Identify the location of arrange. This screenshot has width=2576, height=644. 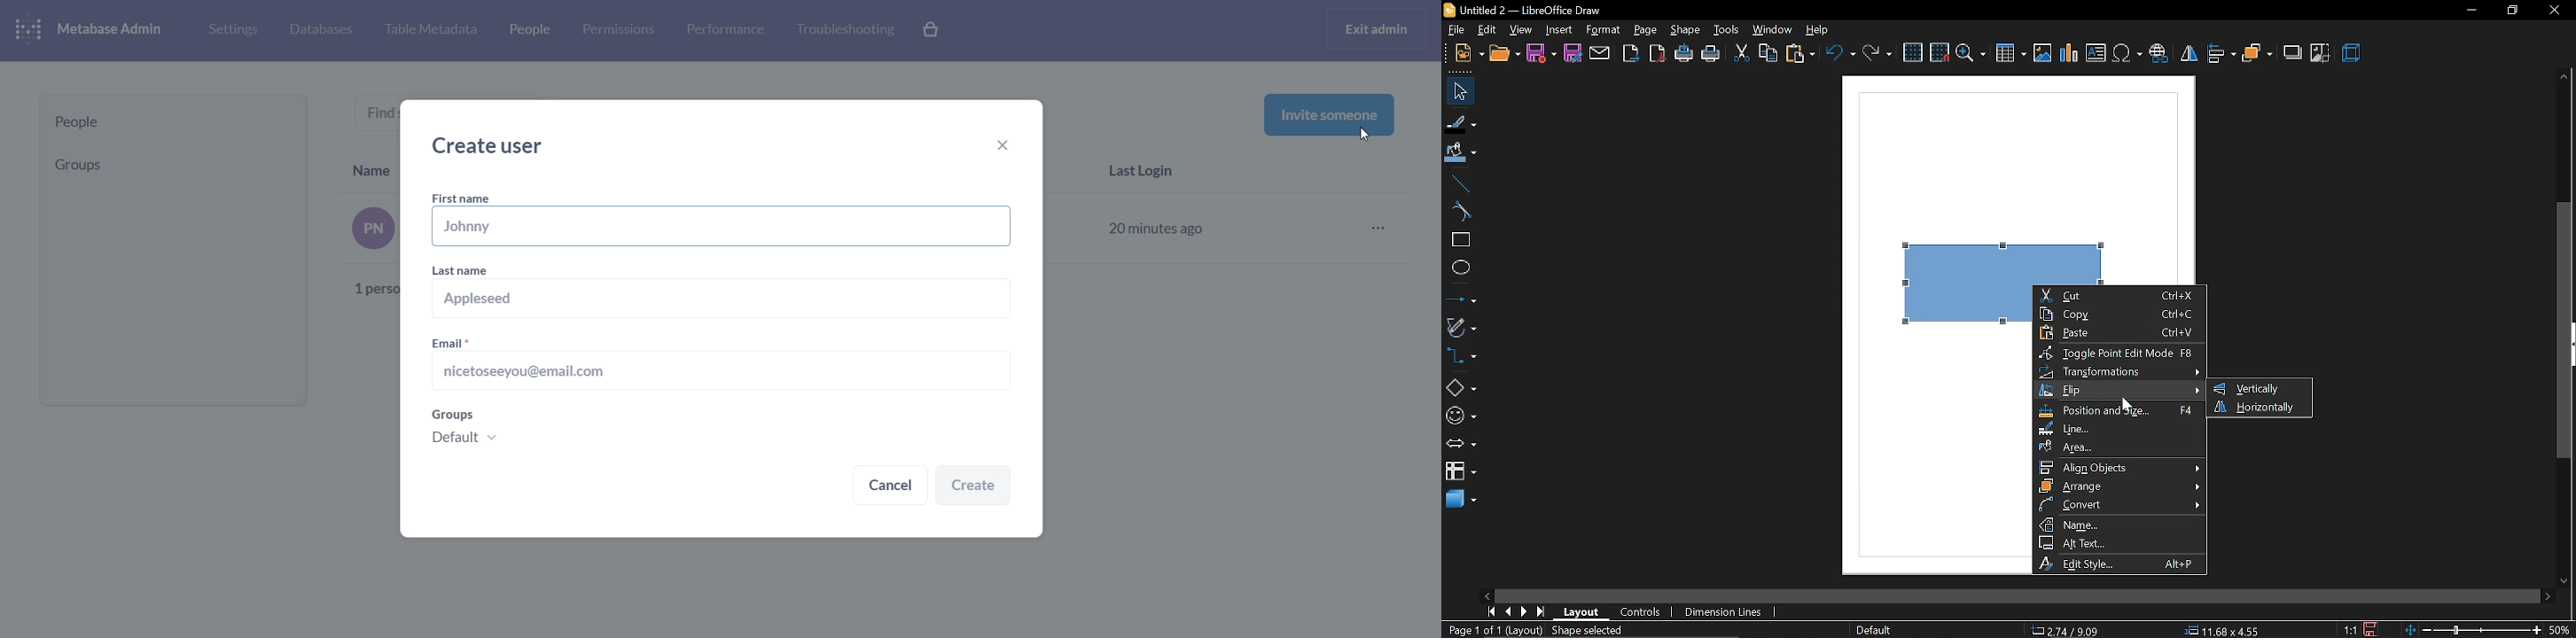
(2119, 486).